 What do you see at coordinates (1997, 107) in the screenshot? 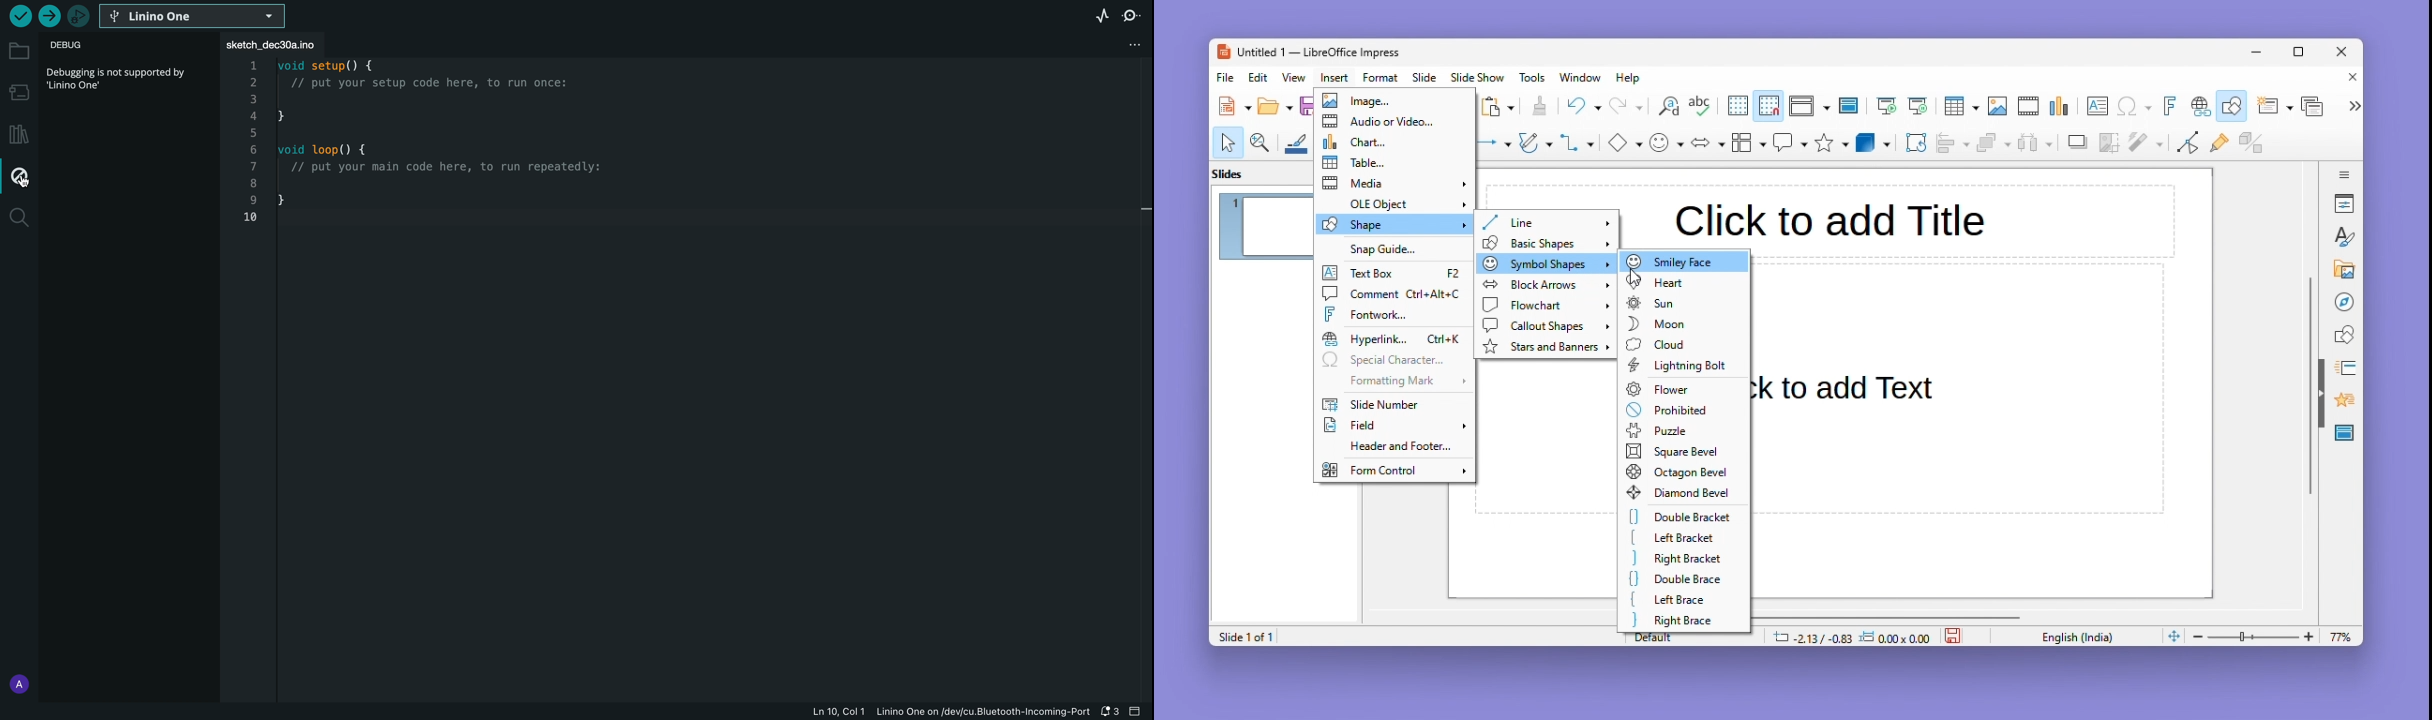
I see `Image` at bounding box center [1997, 107].